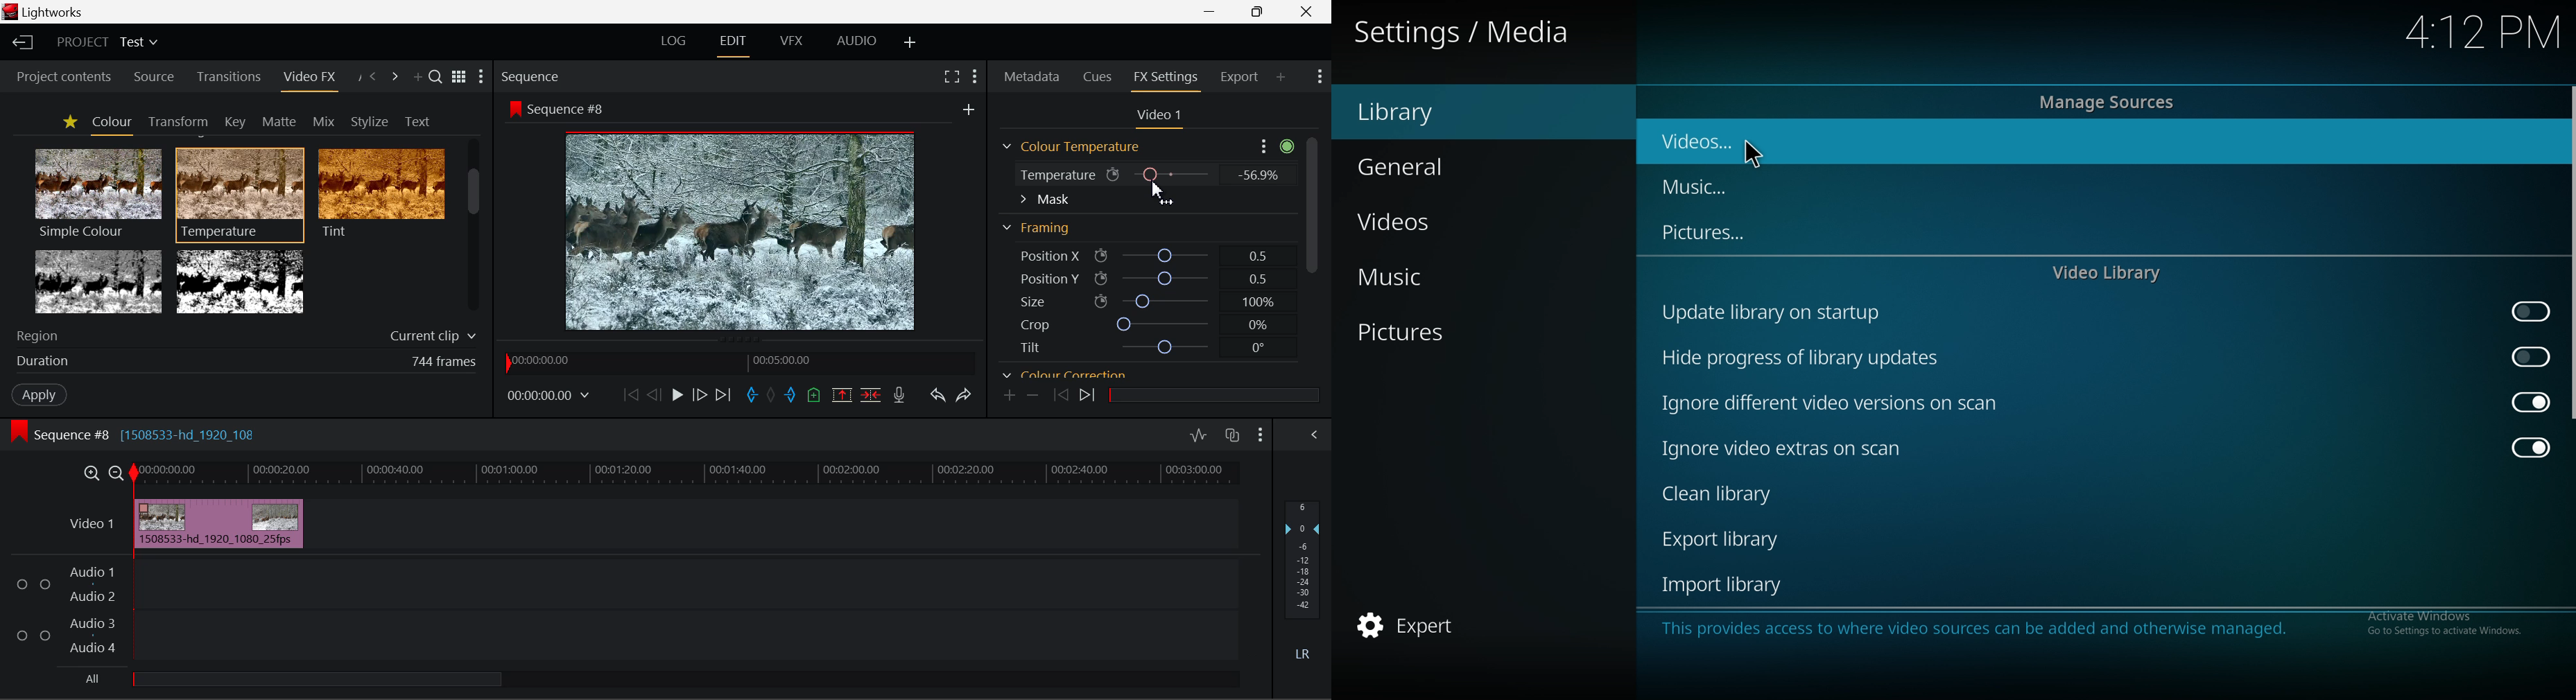 Image resolution: width=2576 pixels, height=700 pixels. What do you see at coordinates (97, 193) in the screenshot?
I see `Simple Colour` at bounding box center [97, 193].